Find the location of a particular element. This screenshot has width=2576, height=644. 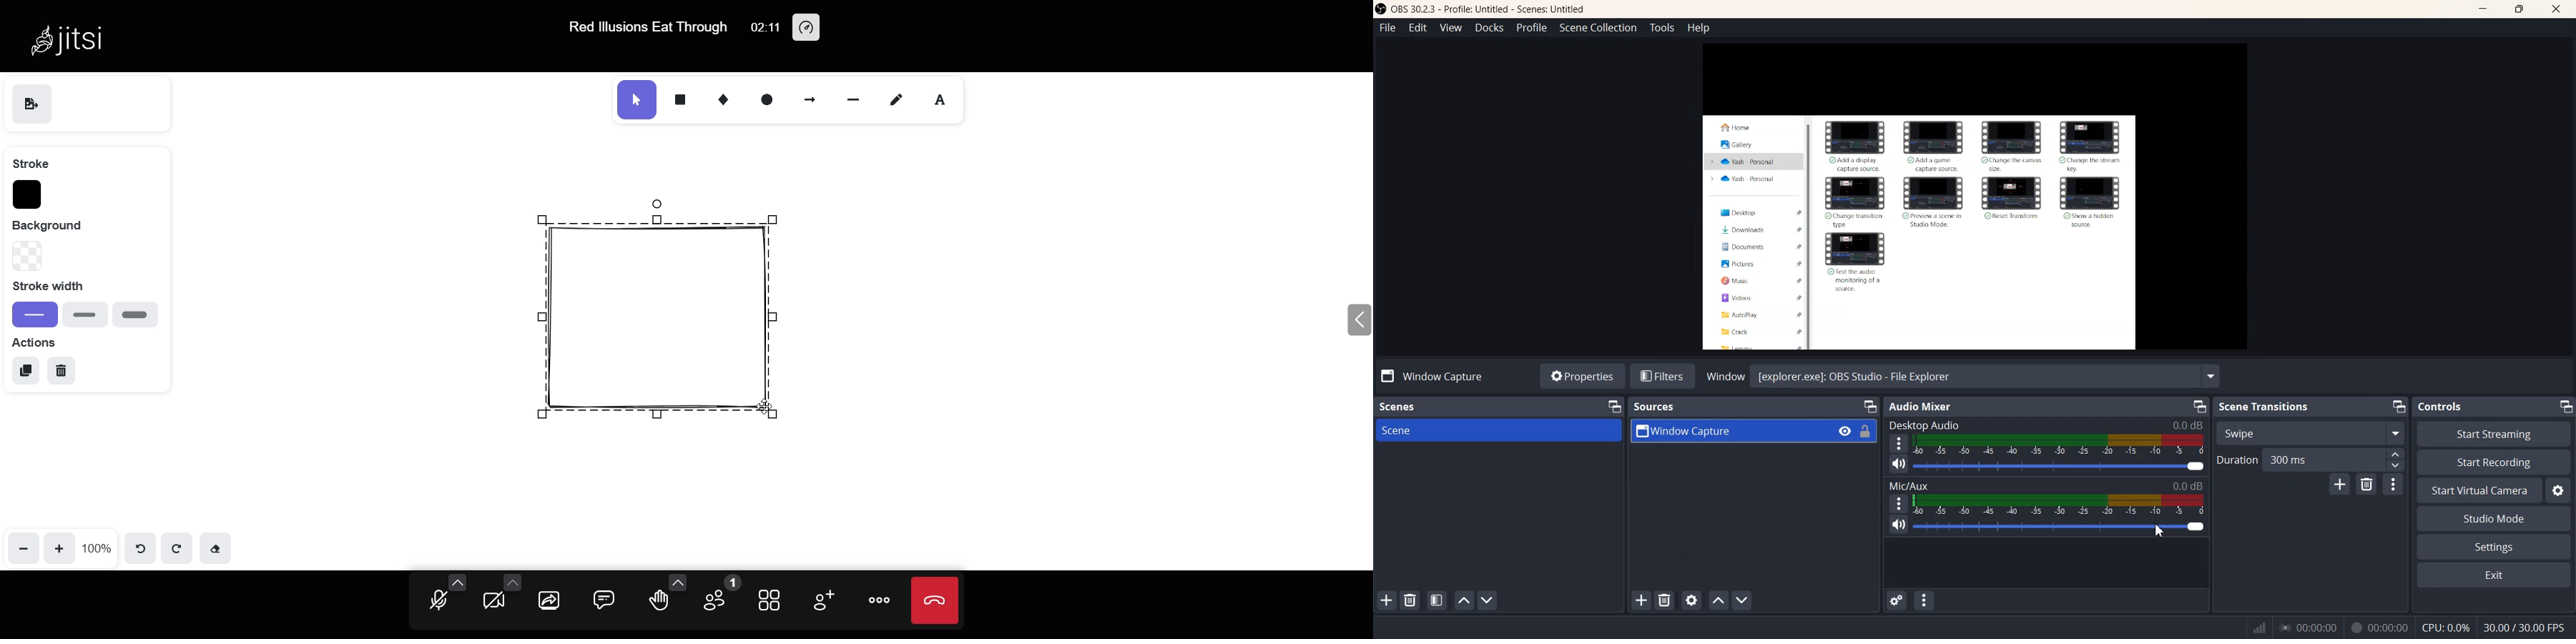

Minimize is located at coordinates (2566, 407).